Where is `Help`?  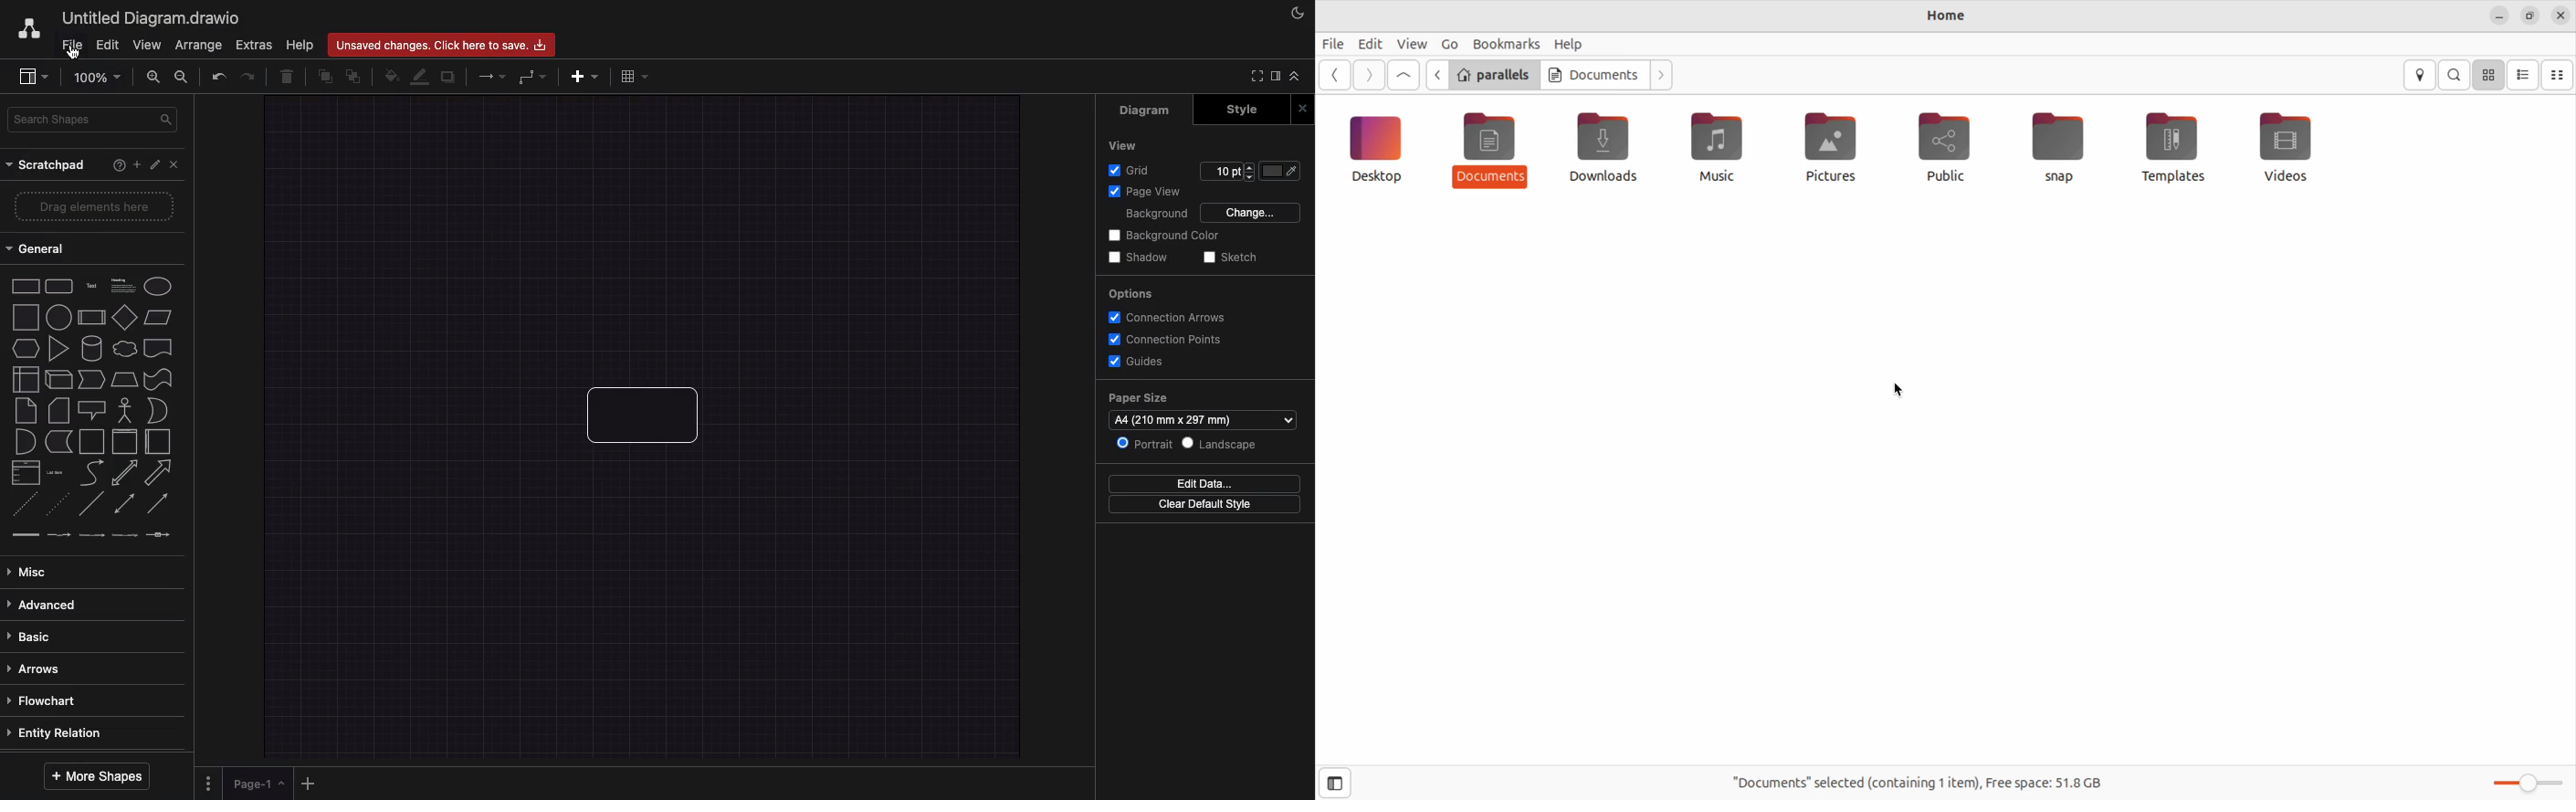
Help is located at coordinates (301, 46).